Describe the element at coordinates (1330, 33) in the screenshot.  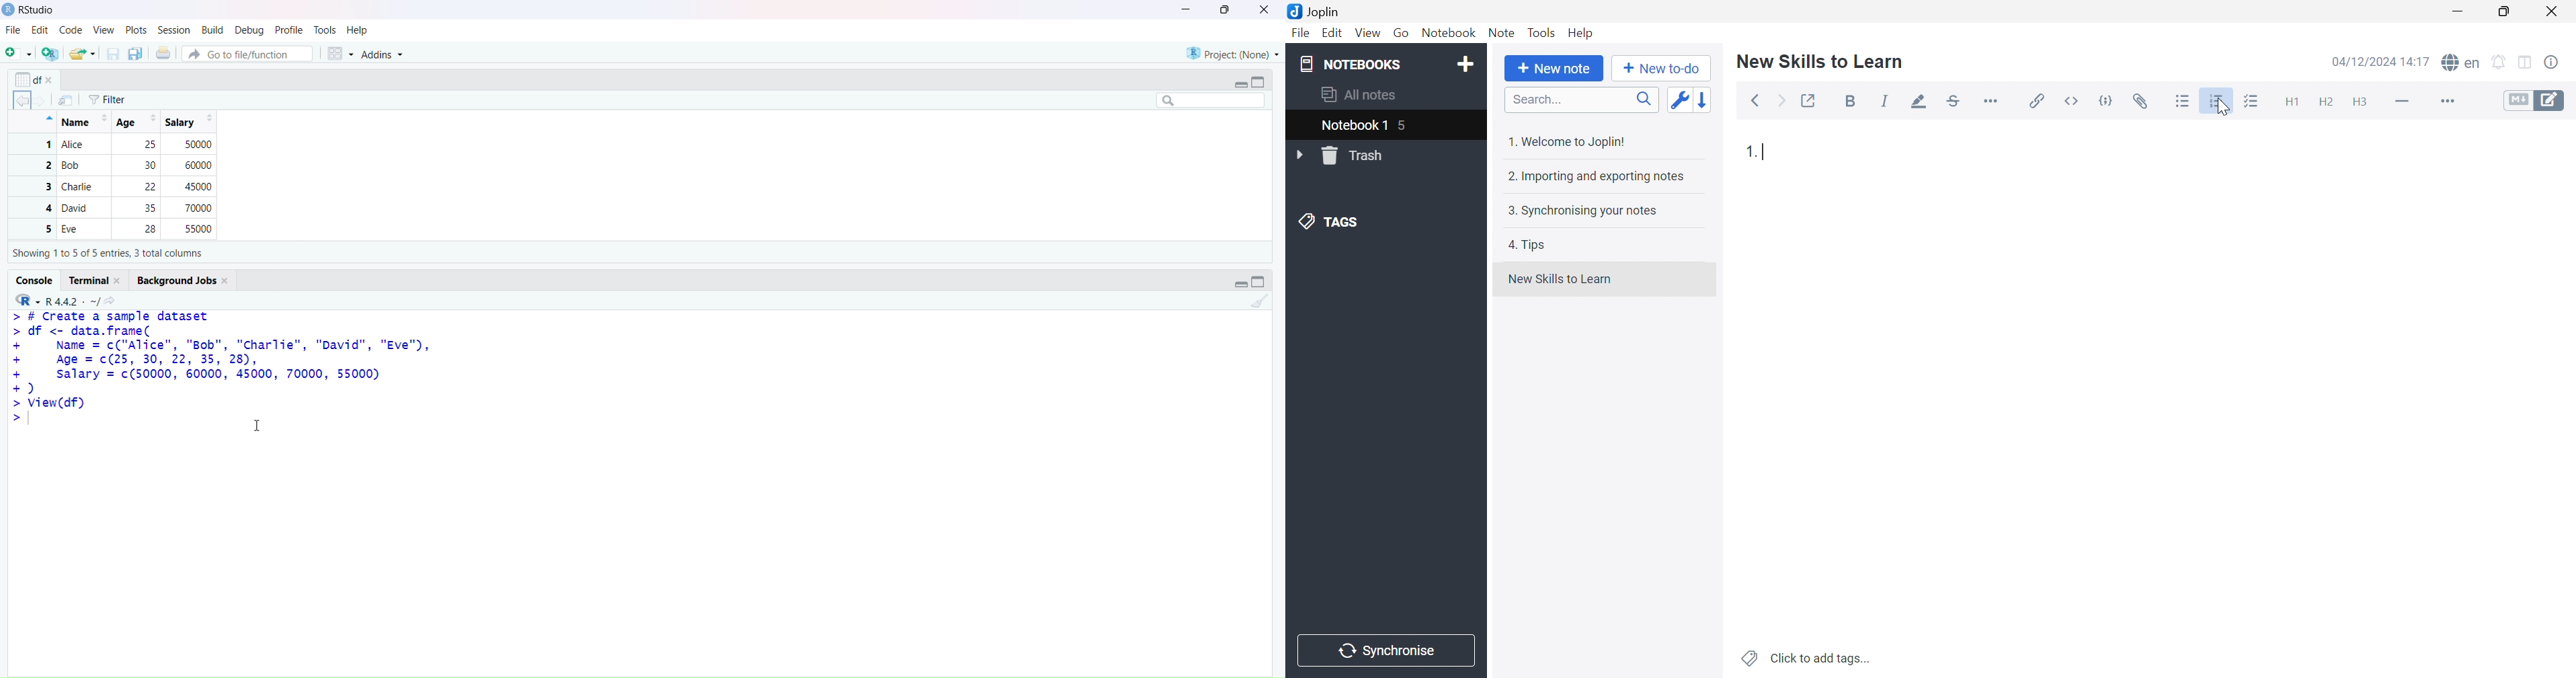
I see `Edit` at that location.